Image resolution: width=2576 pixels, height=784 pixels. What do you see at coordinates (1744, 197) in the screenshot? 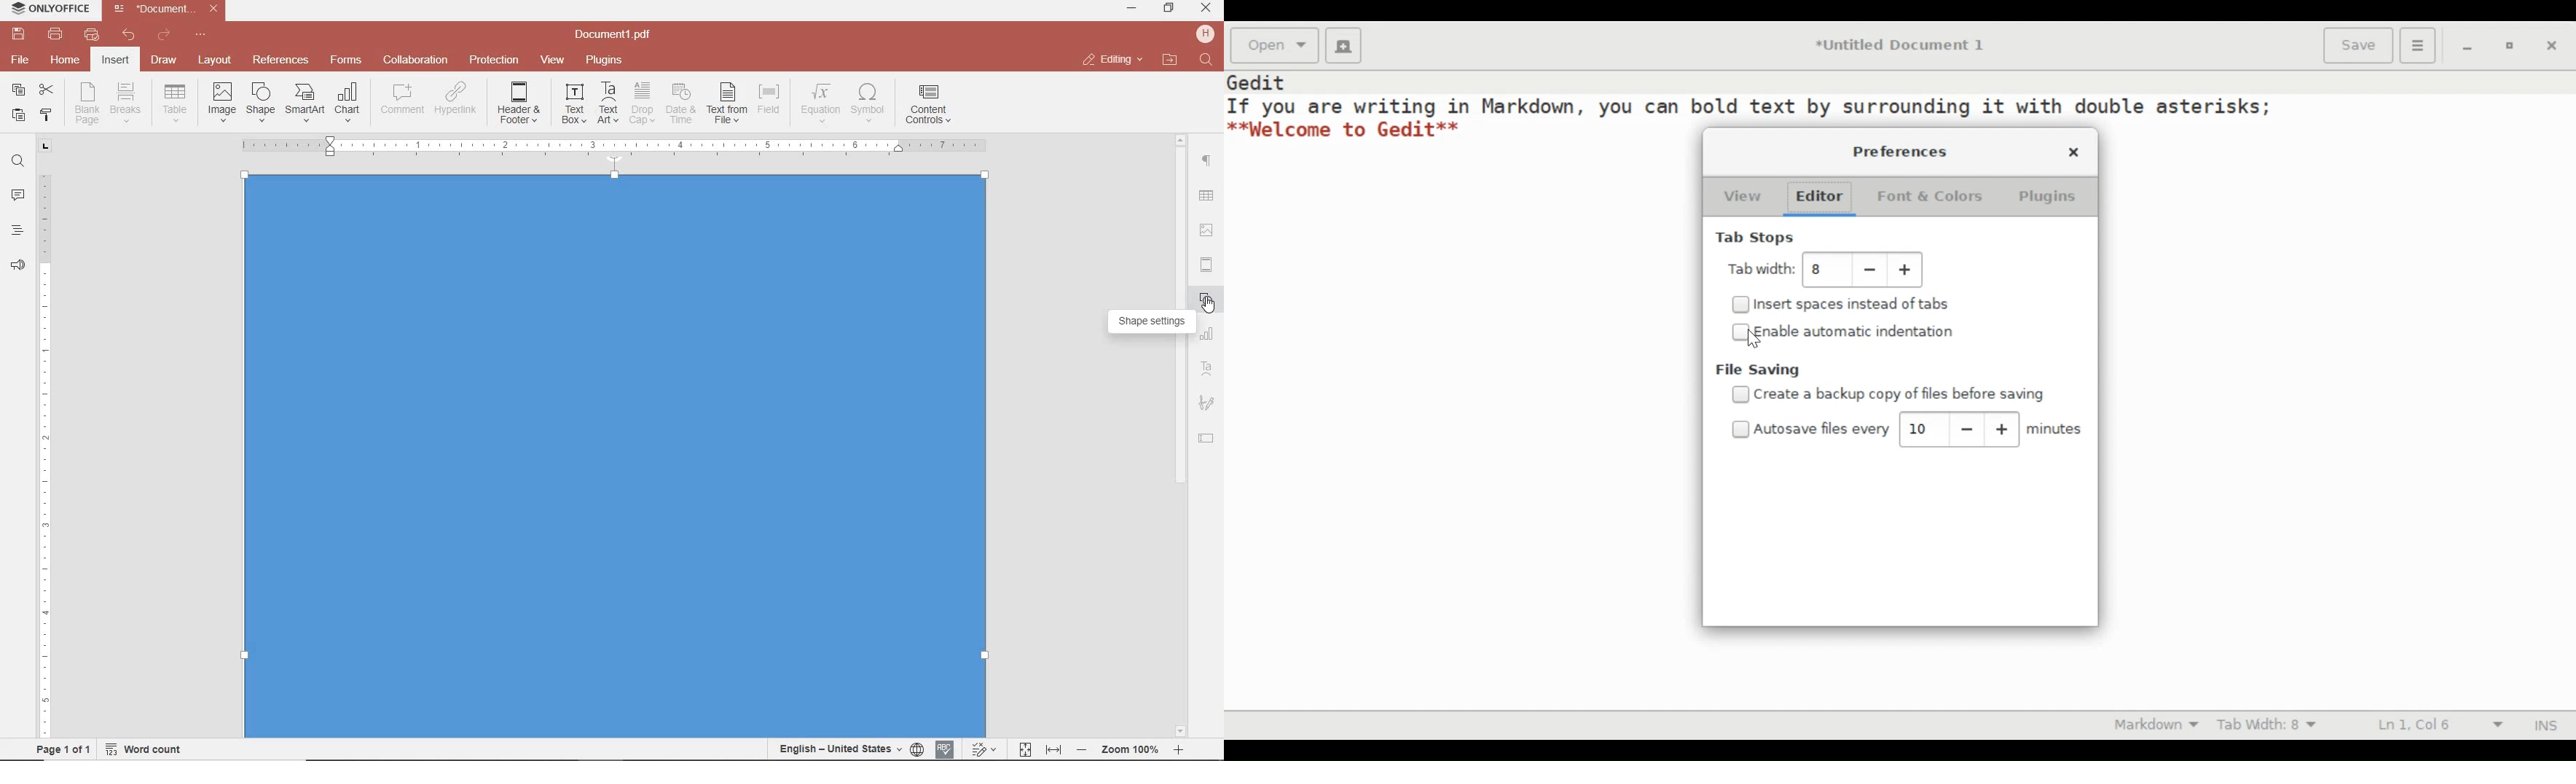
I see `View` at bounding box center [1744, 197].